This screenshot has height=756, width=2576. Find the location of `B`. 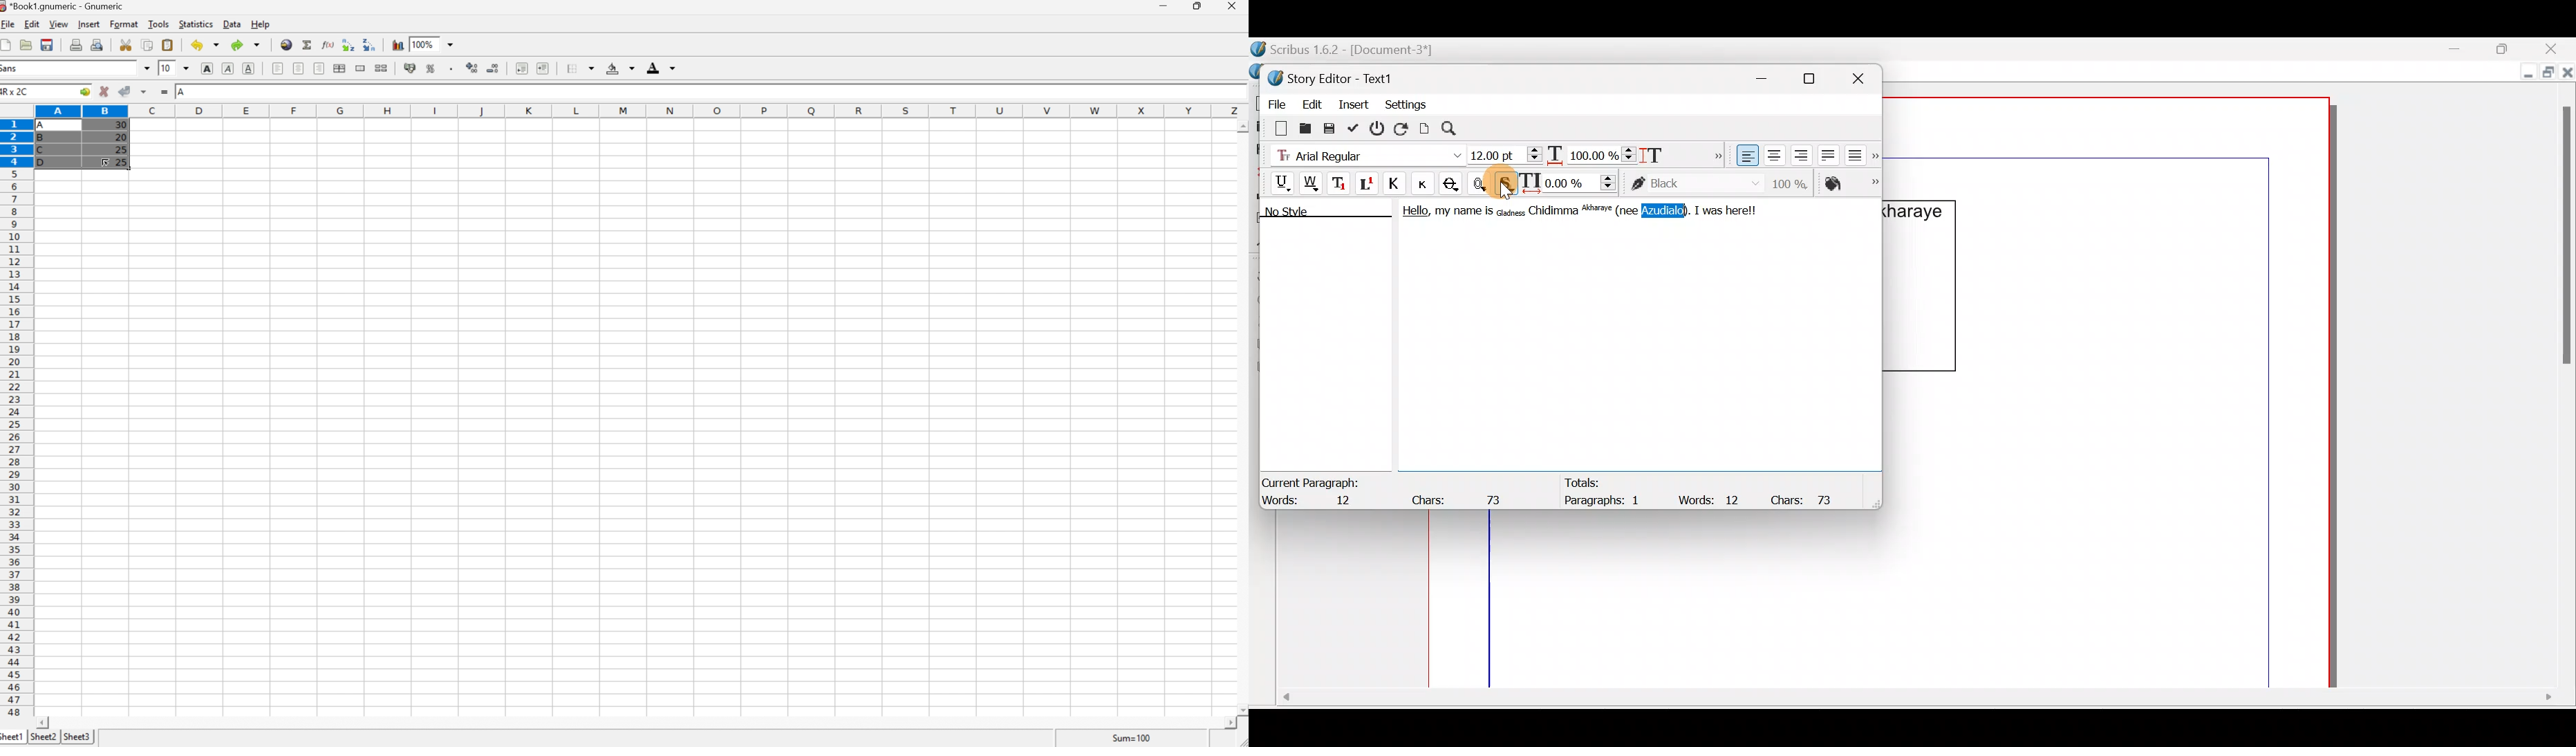

B is located at coordinates (43, 139).